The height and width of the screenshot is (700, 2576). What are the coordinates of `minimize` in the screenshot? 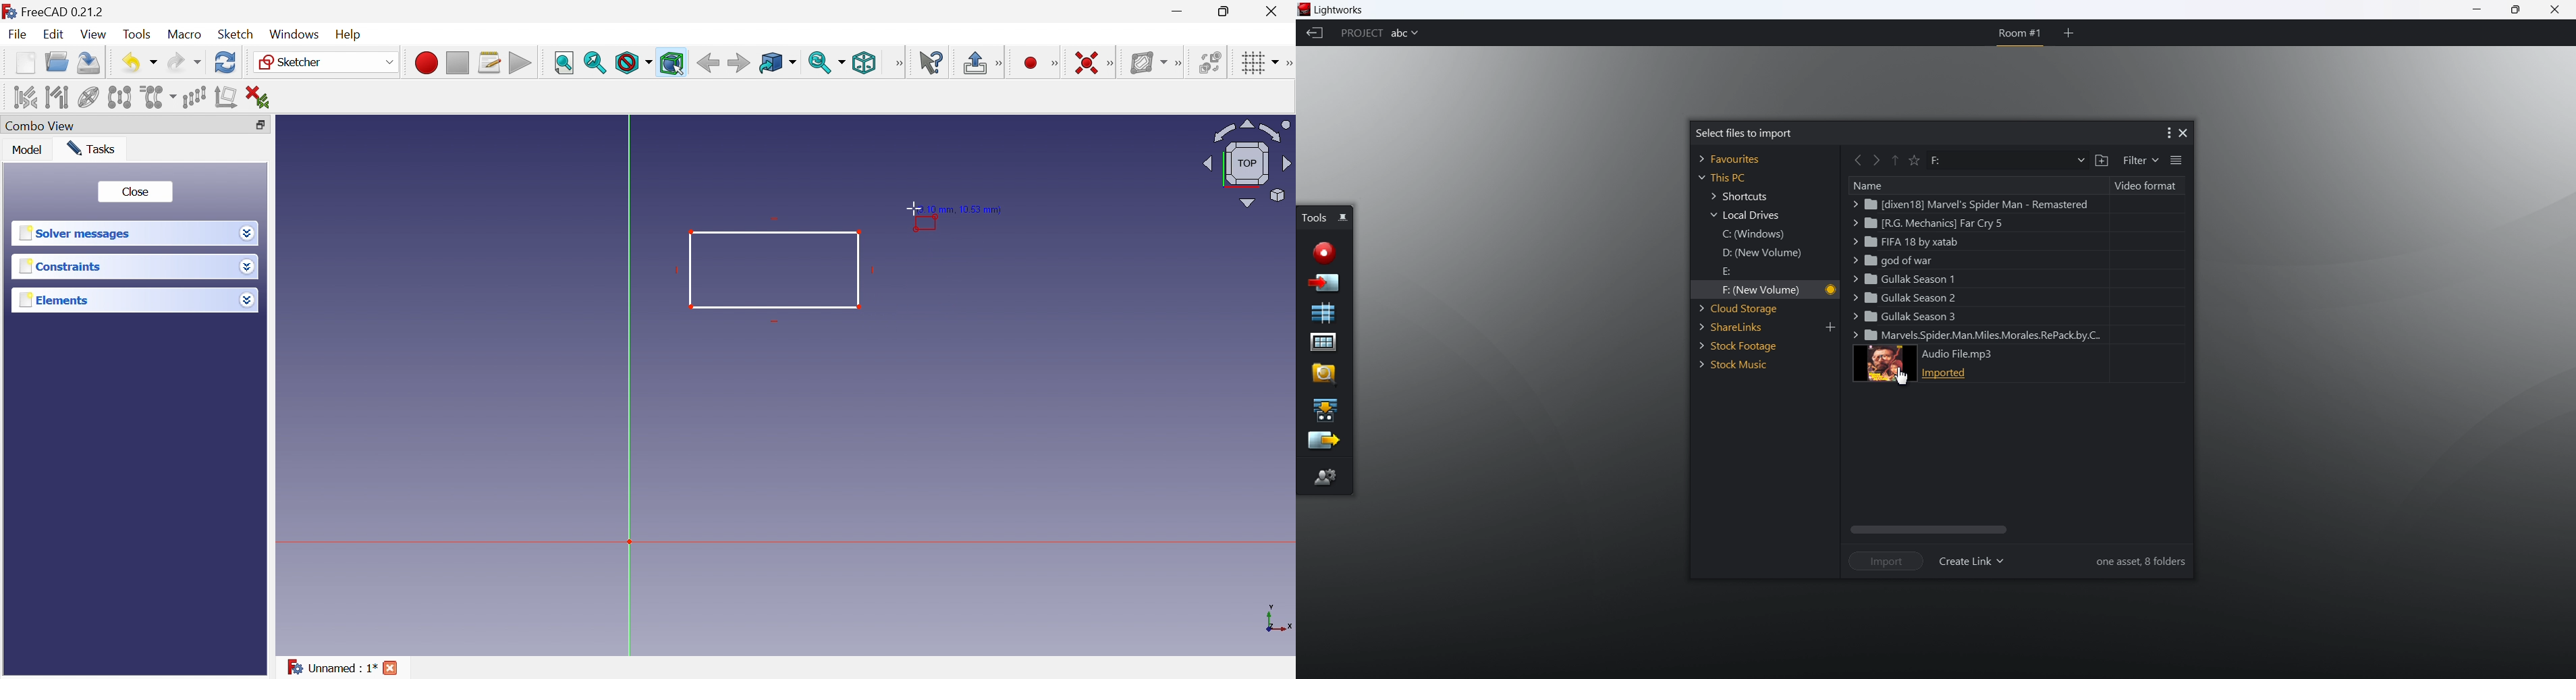 It's located at (2478, 11).